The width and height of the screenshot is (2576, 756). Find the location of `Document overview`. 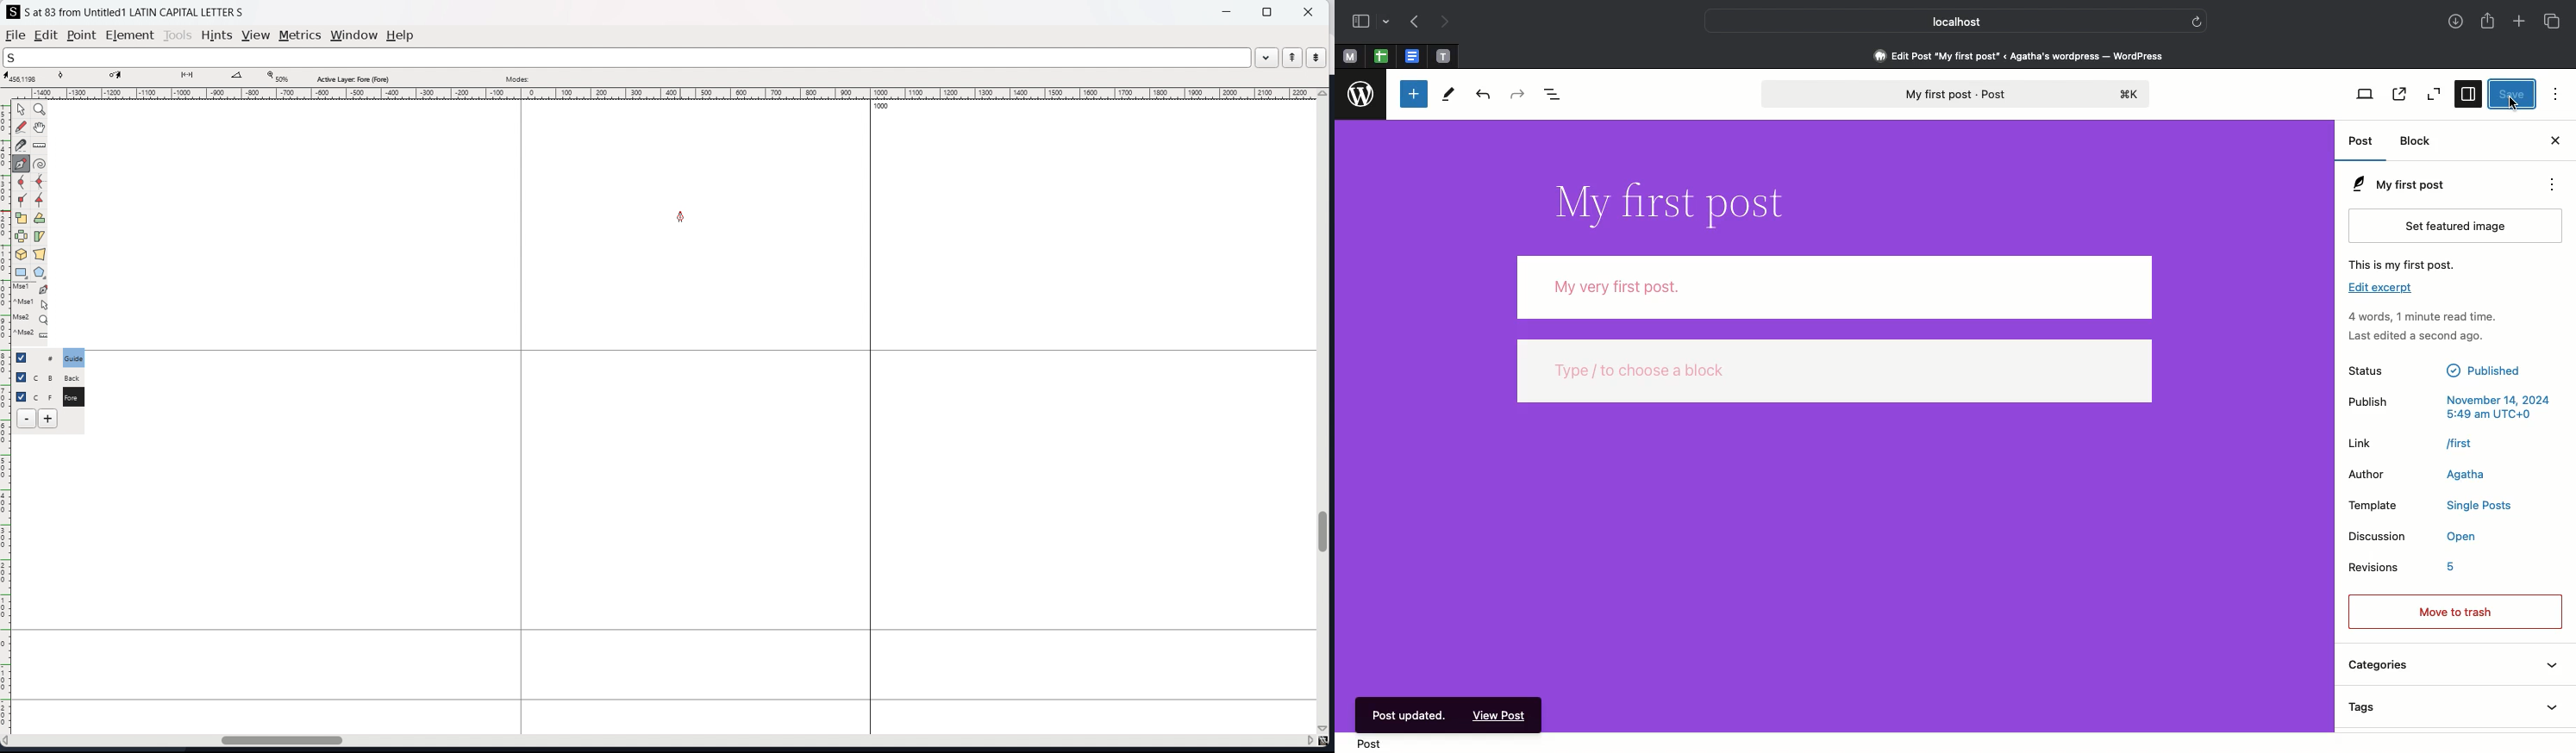

Document overview is located at coordinates (1559, 96).